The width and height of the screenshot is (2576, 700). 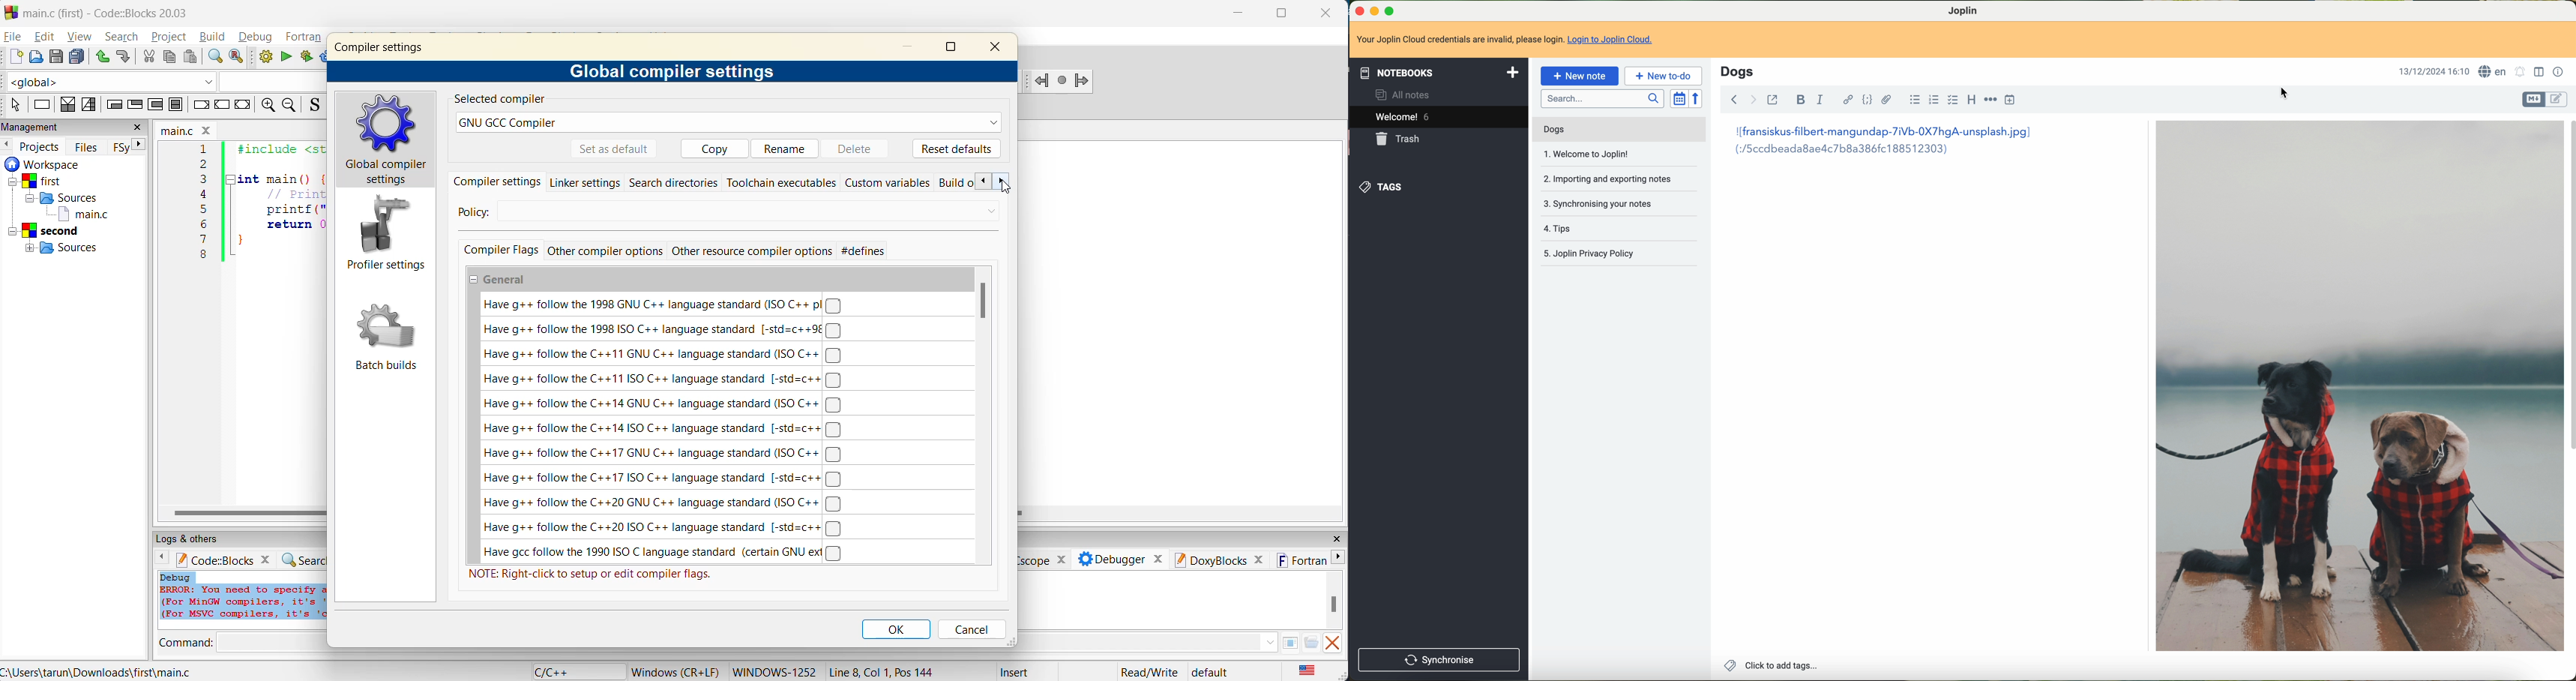 I want to click on new to-do, so click(x=1664, y=76).